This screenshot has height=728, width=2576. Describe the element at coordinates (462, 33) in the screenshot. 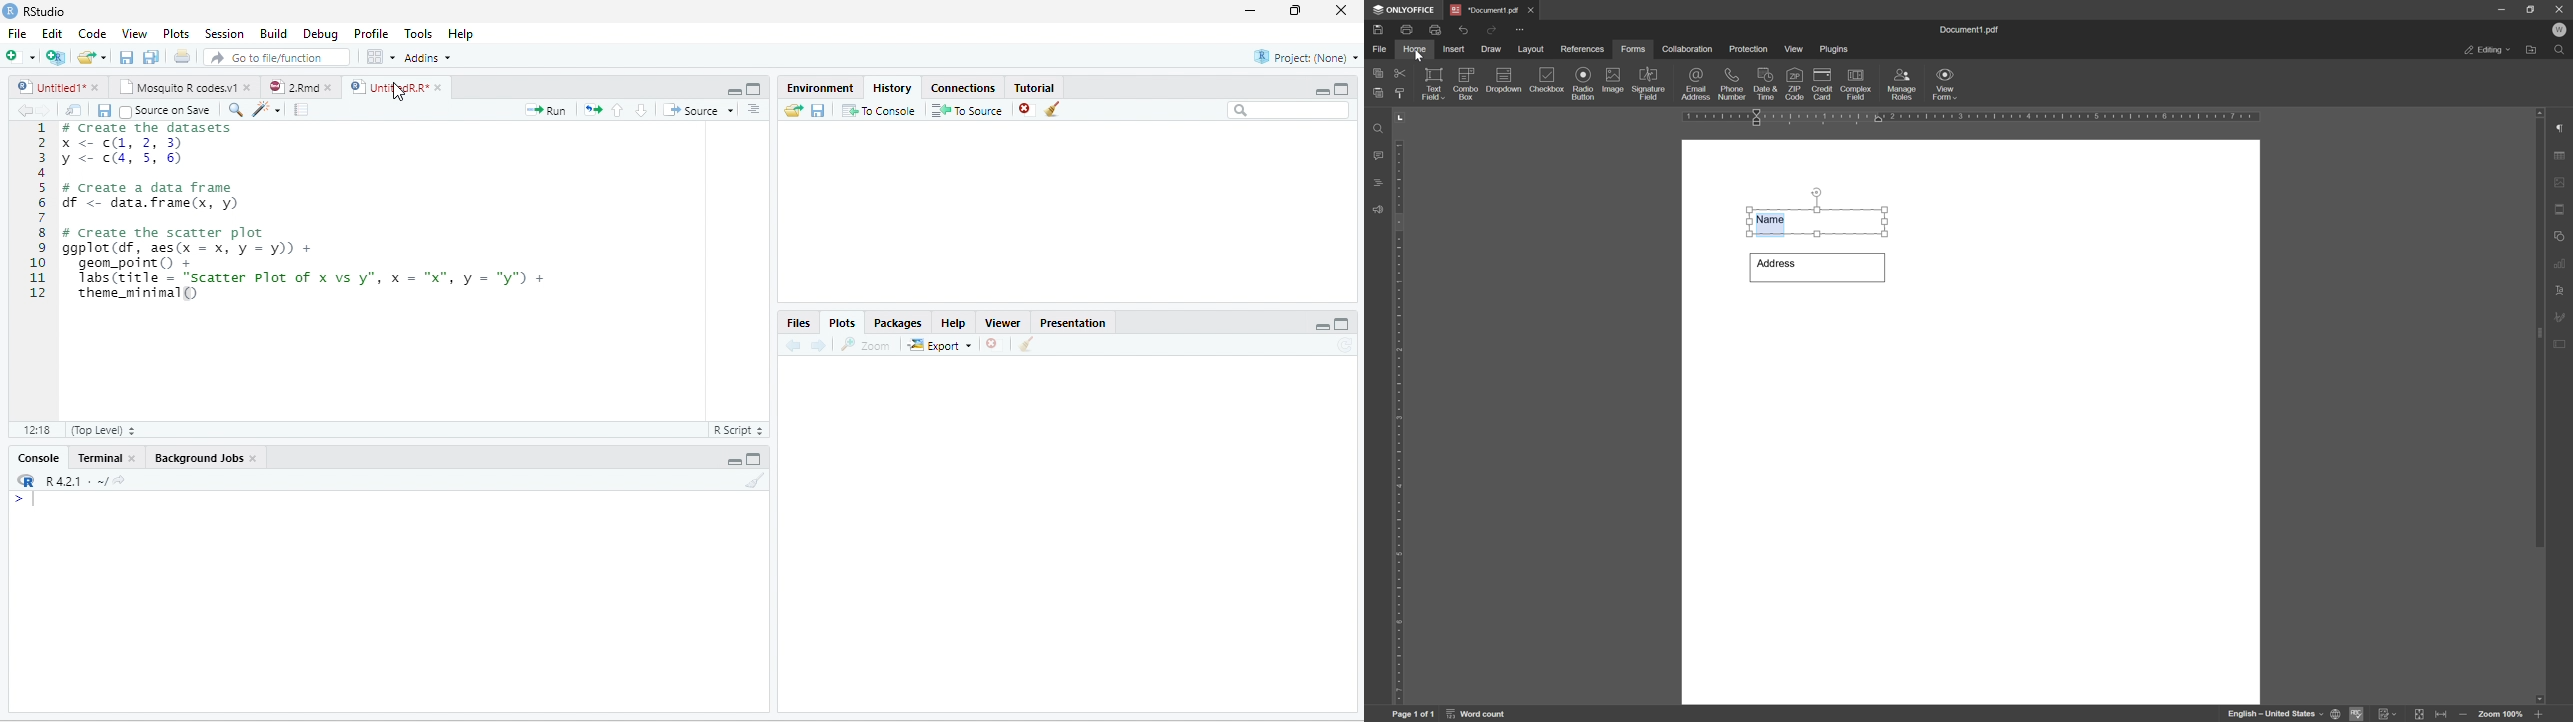

I see `Help` at that location.